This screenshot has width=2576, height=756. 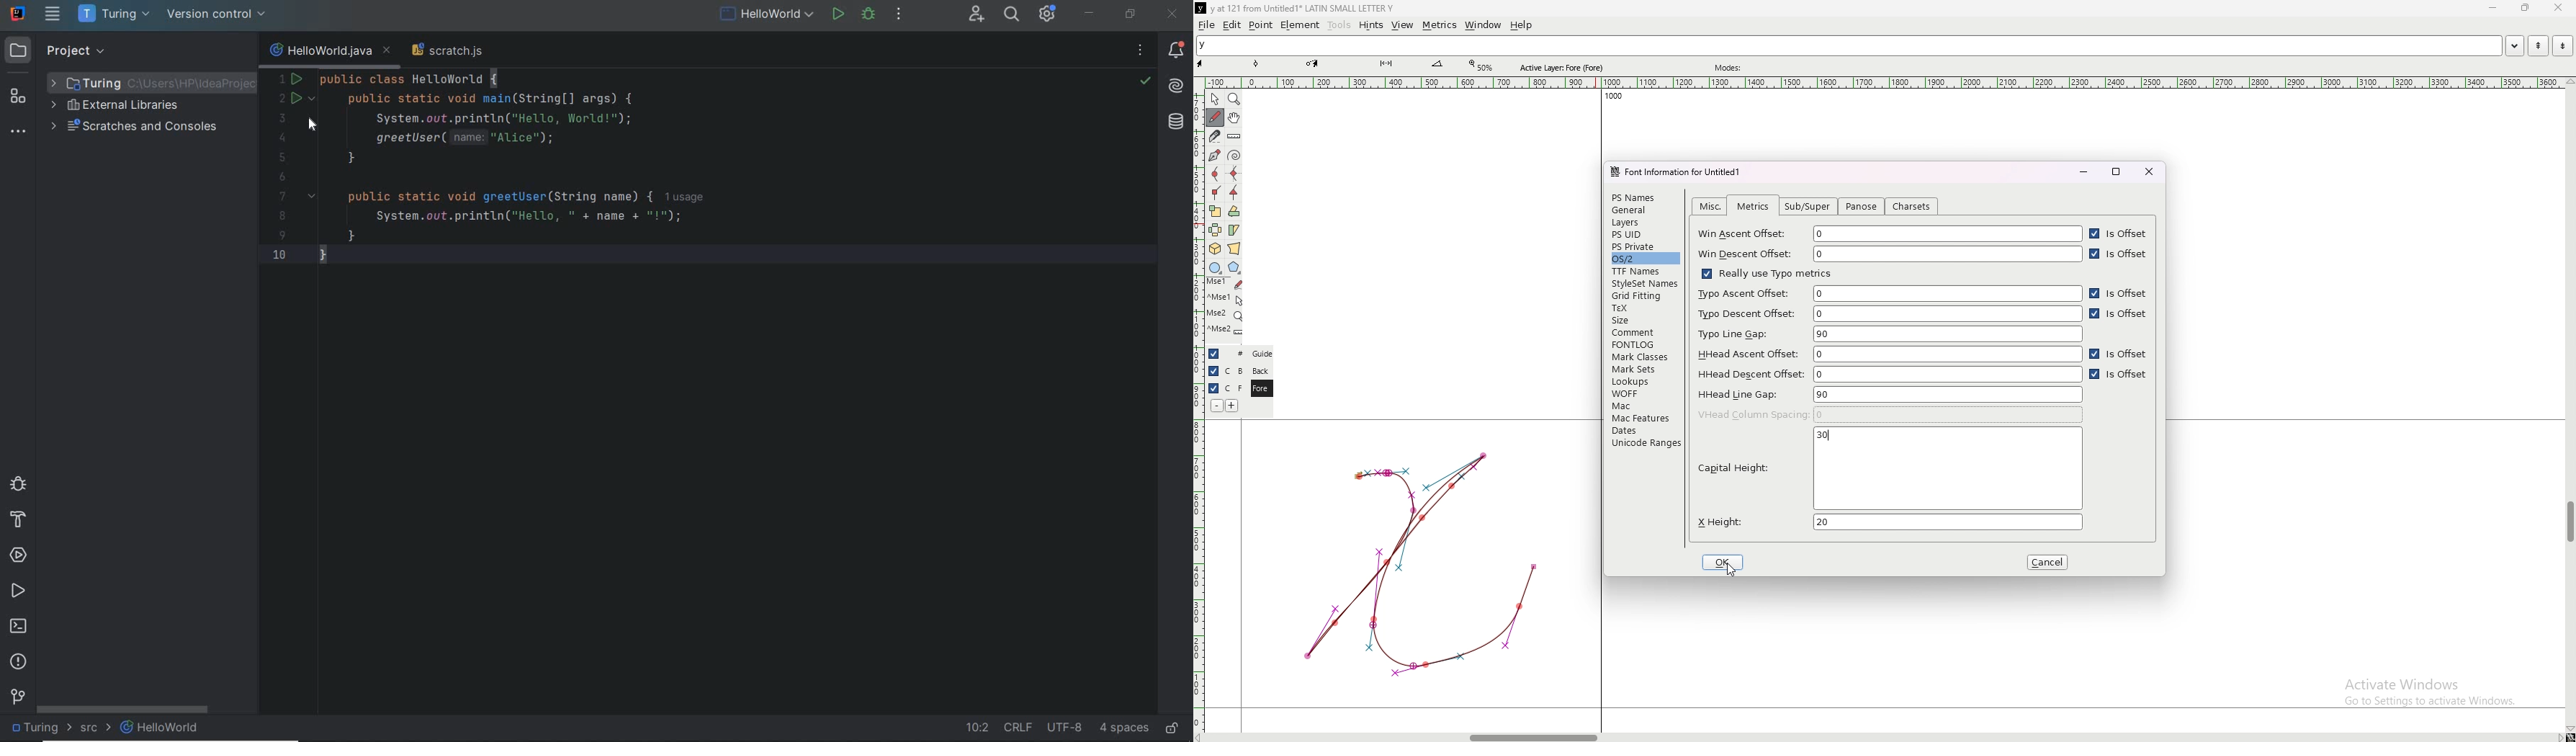 What do you see at coordinates (1234, 229) in the screenshot?
I see `skew the selection` at bounding box center [1234, 229].